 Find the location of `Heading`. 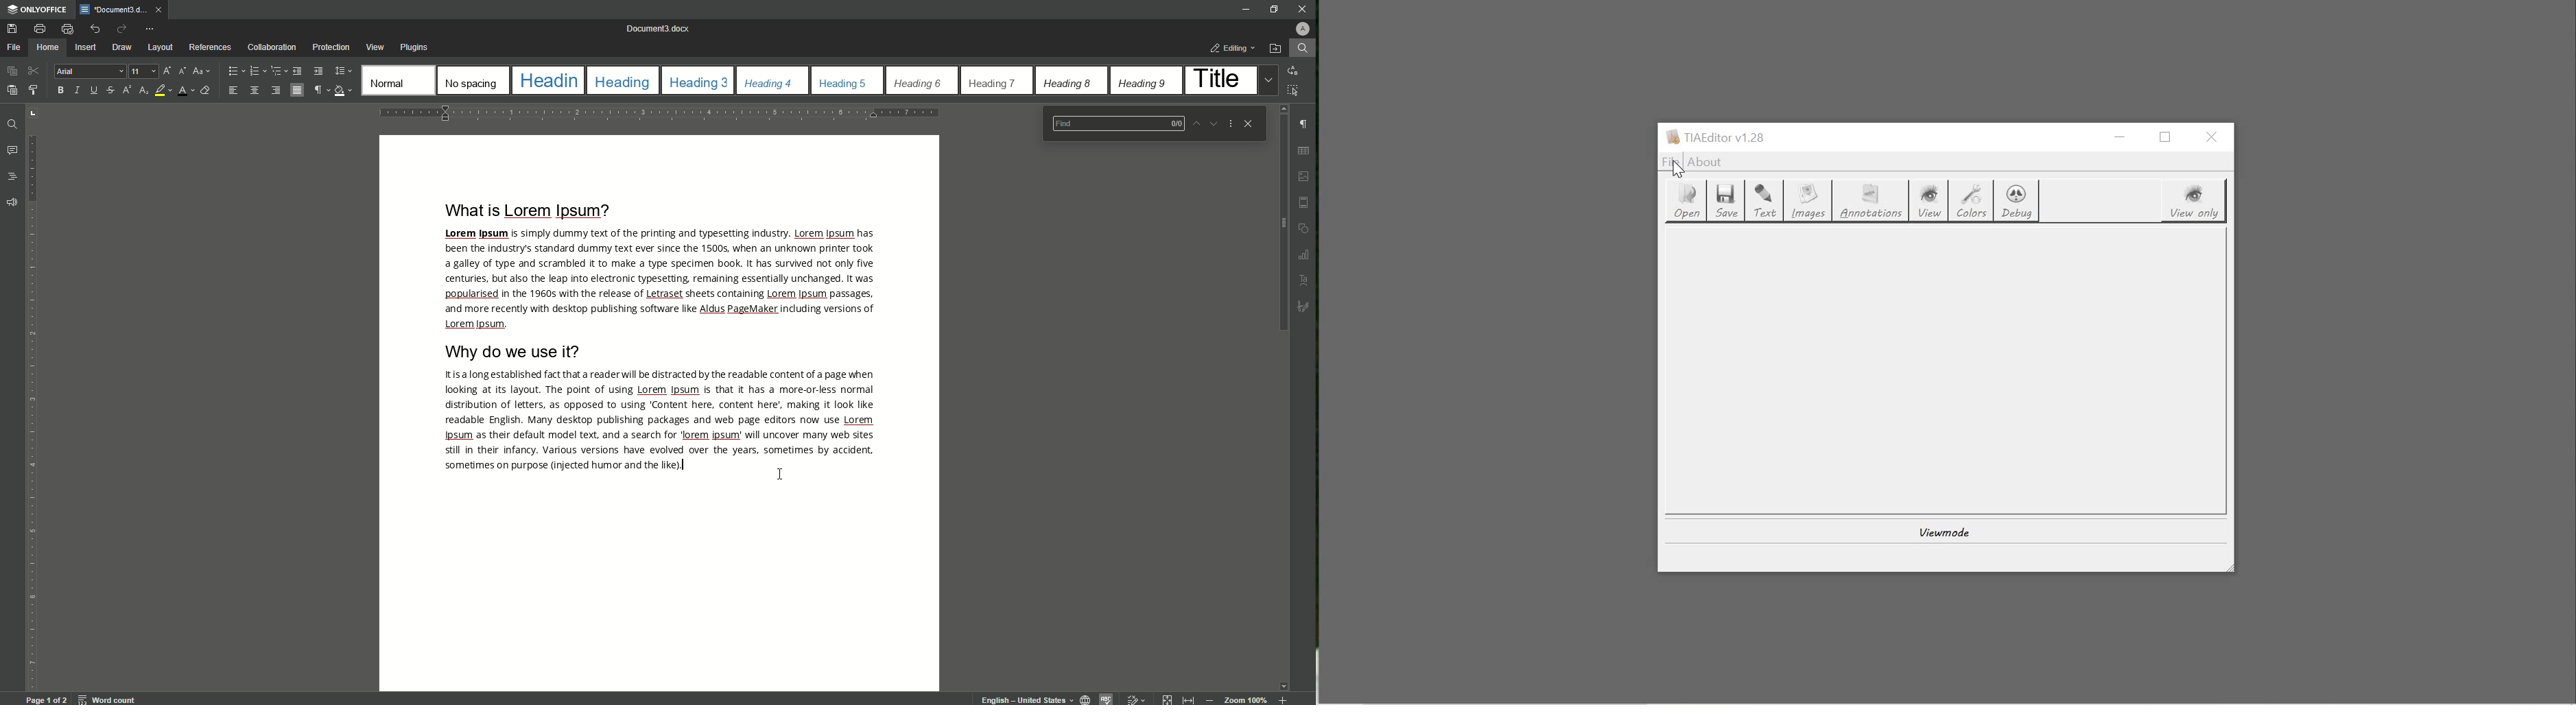

Heading is located at coordinates (622, 81).